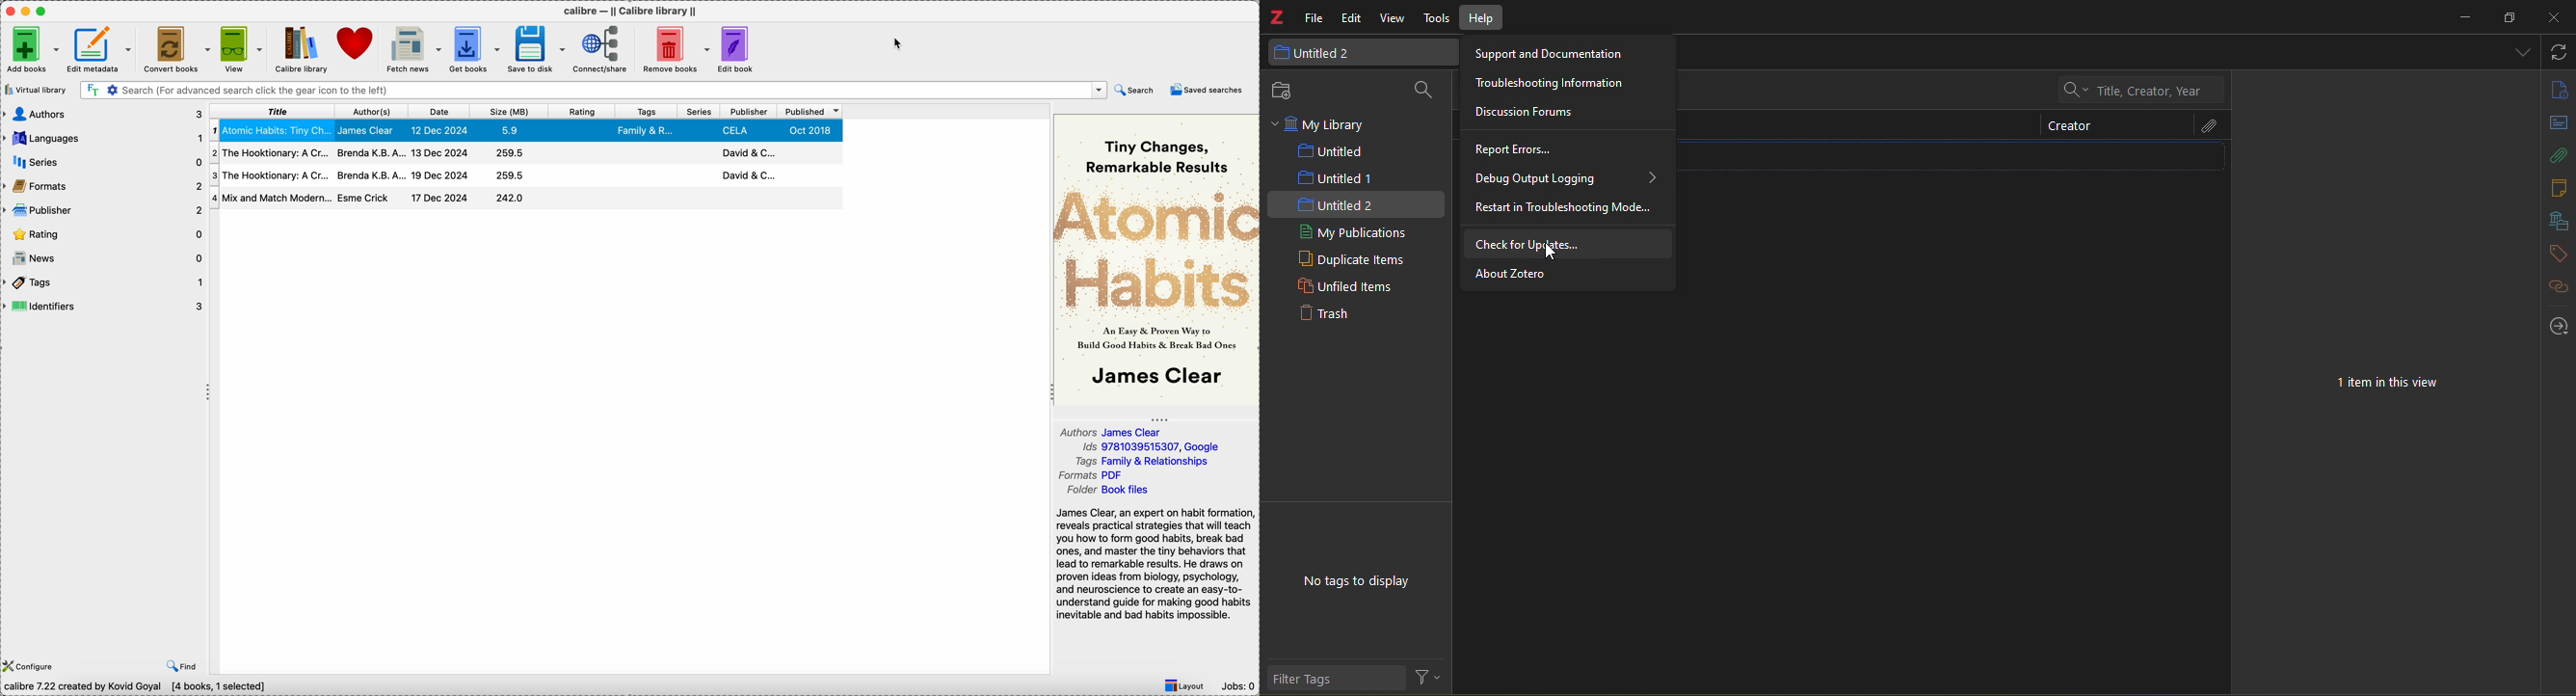  I want to click on trash, so click(1326, 311).